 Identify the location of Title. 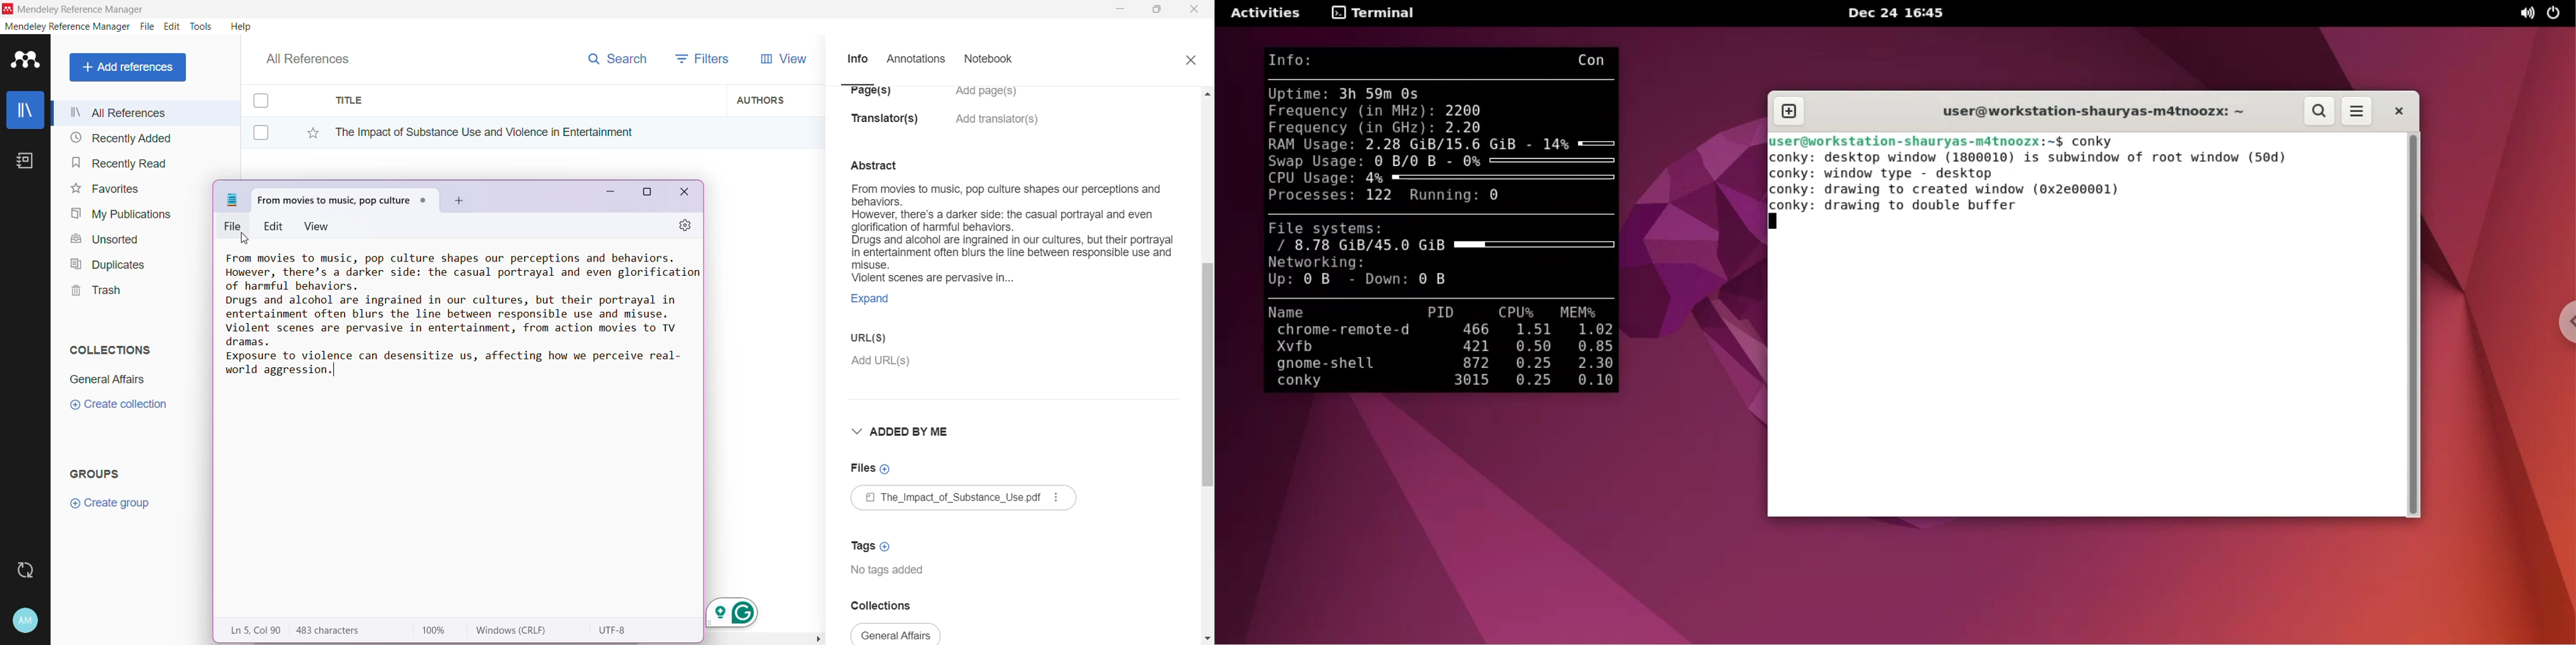
(525, 101).